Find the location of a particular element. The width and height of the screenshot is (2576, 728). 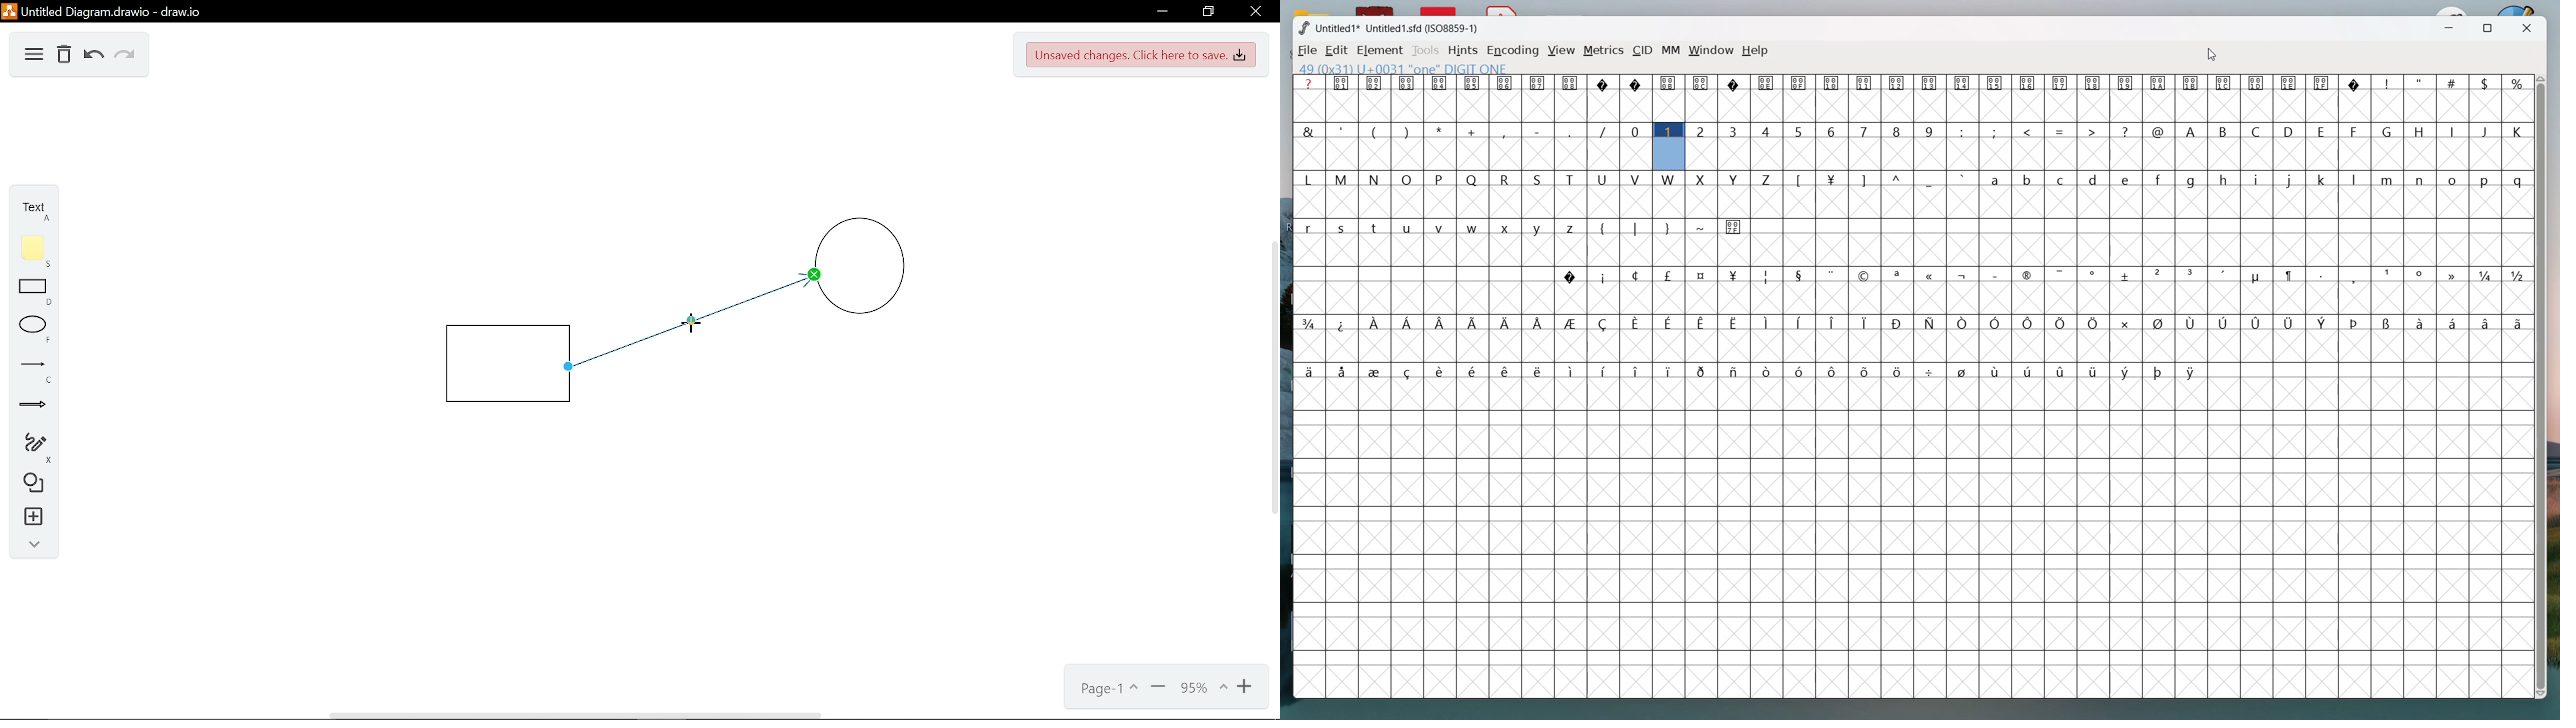

9 is located at coordinates (1930, 131).